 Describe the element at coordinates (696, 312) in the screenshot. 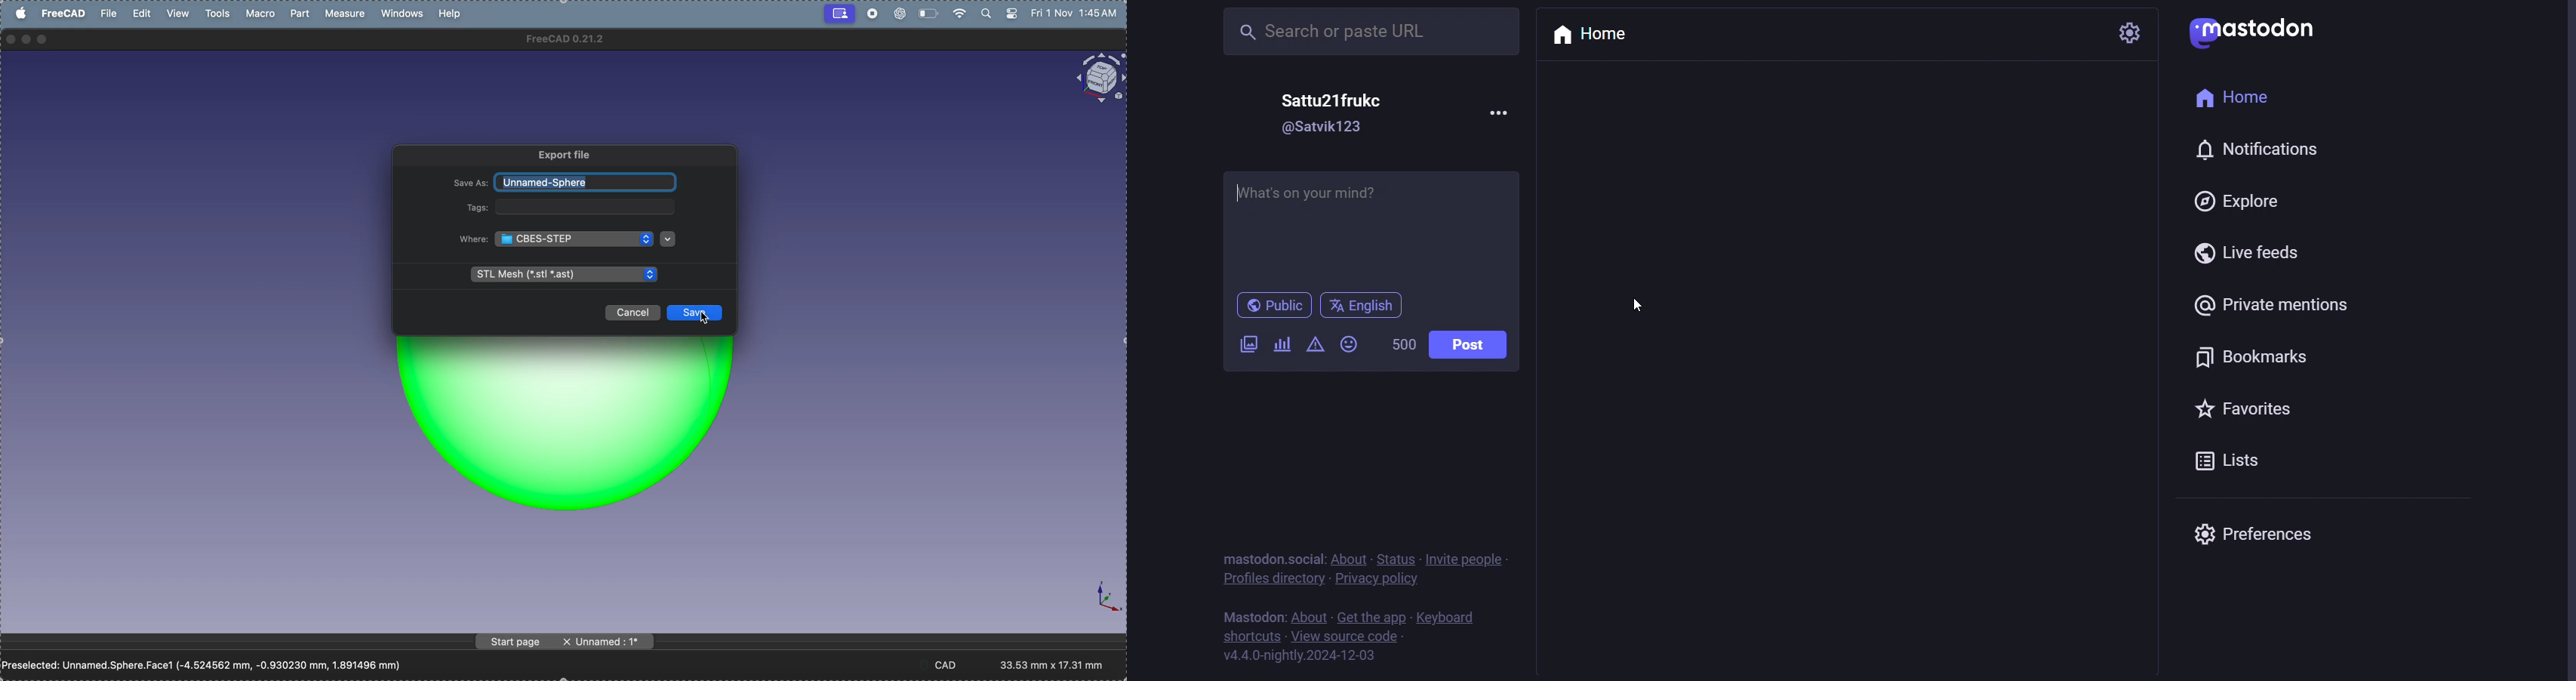

I see `save` at that location.